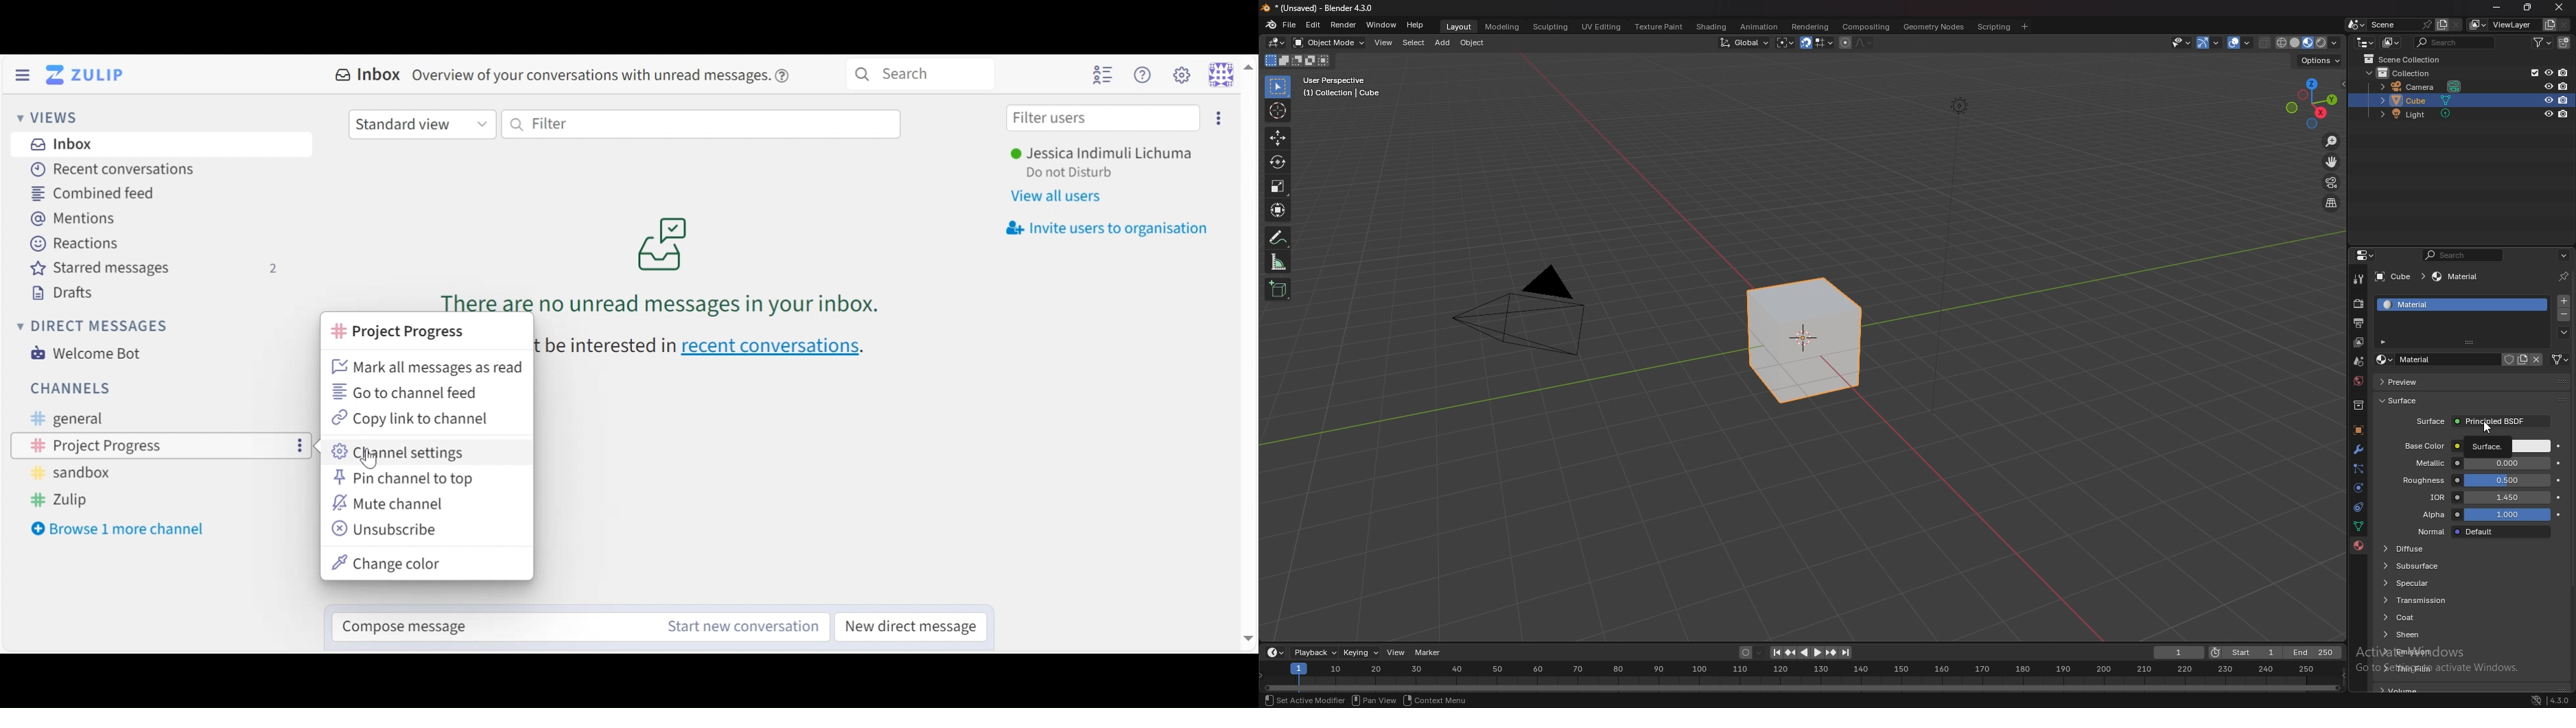 The width and height of the screenshot is (2576, 728). I want to click on overview, so click(617, 76).